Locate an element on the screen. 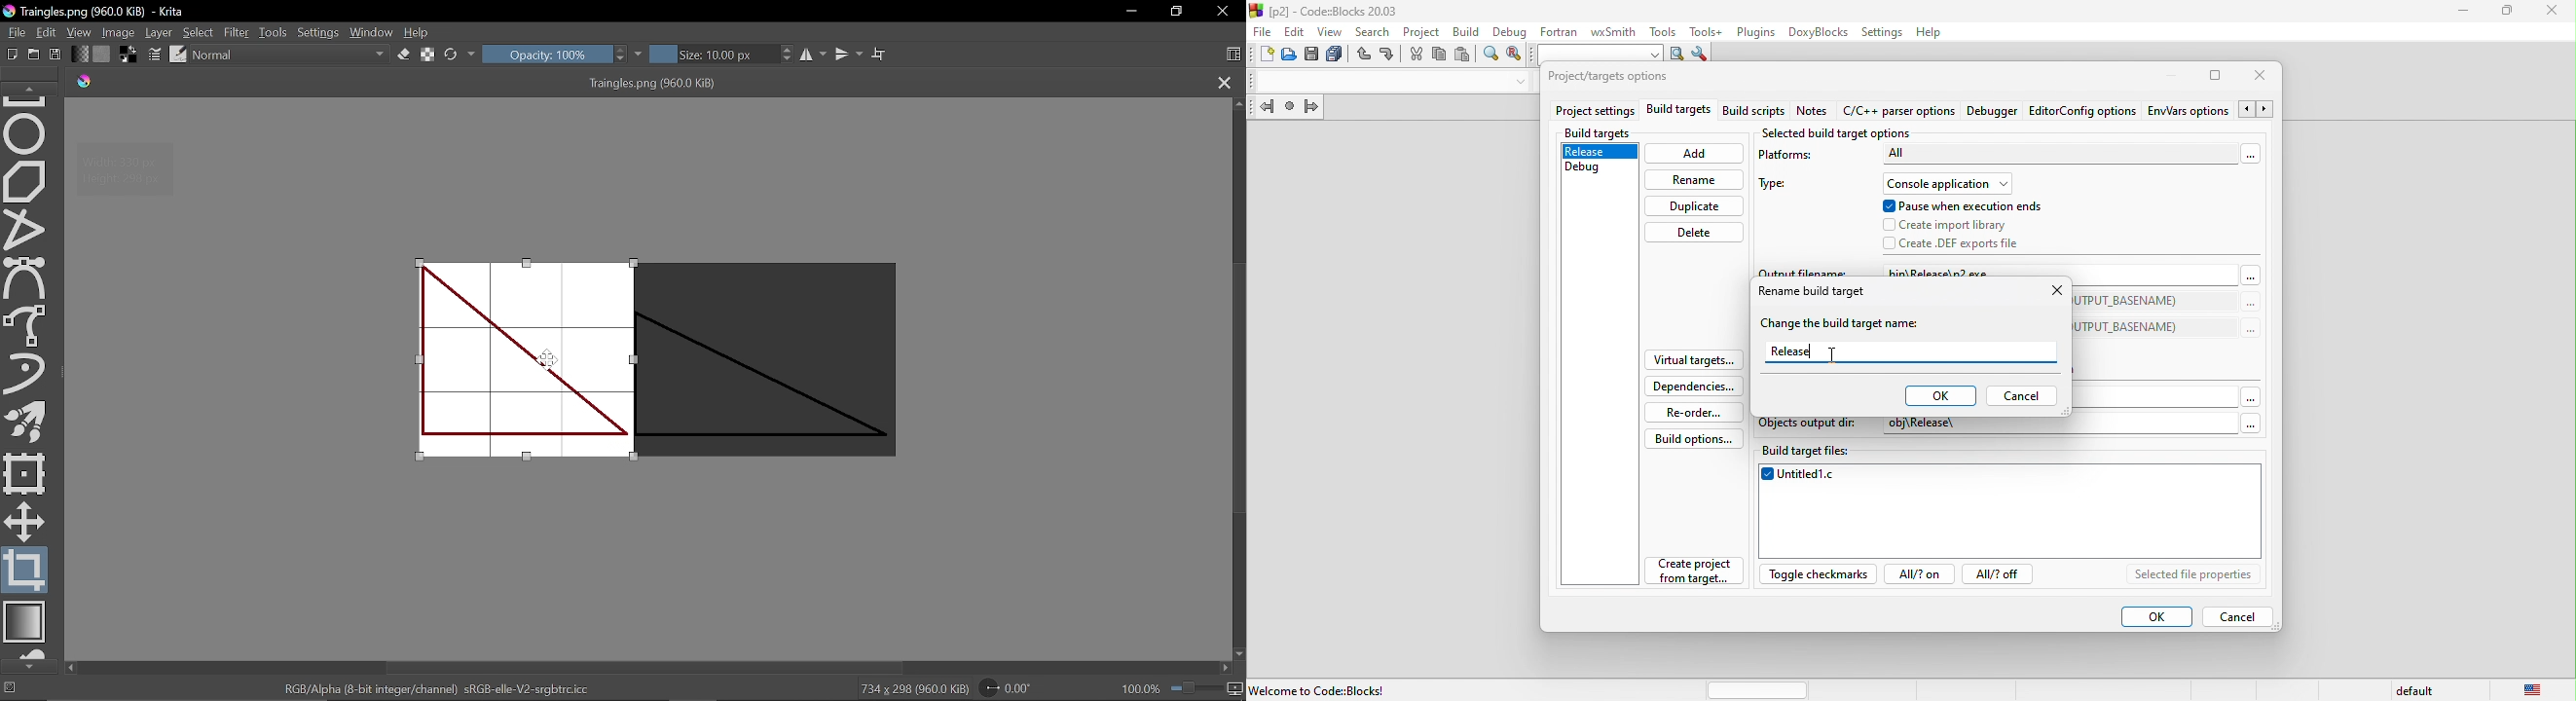 The width and height of the screenshot is (2576, 728). debug is located at coordinates (1508, 30).